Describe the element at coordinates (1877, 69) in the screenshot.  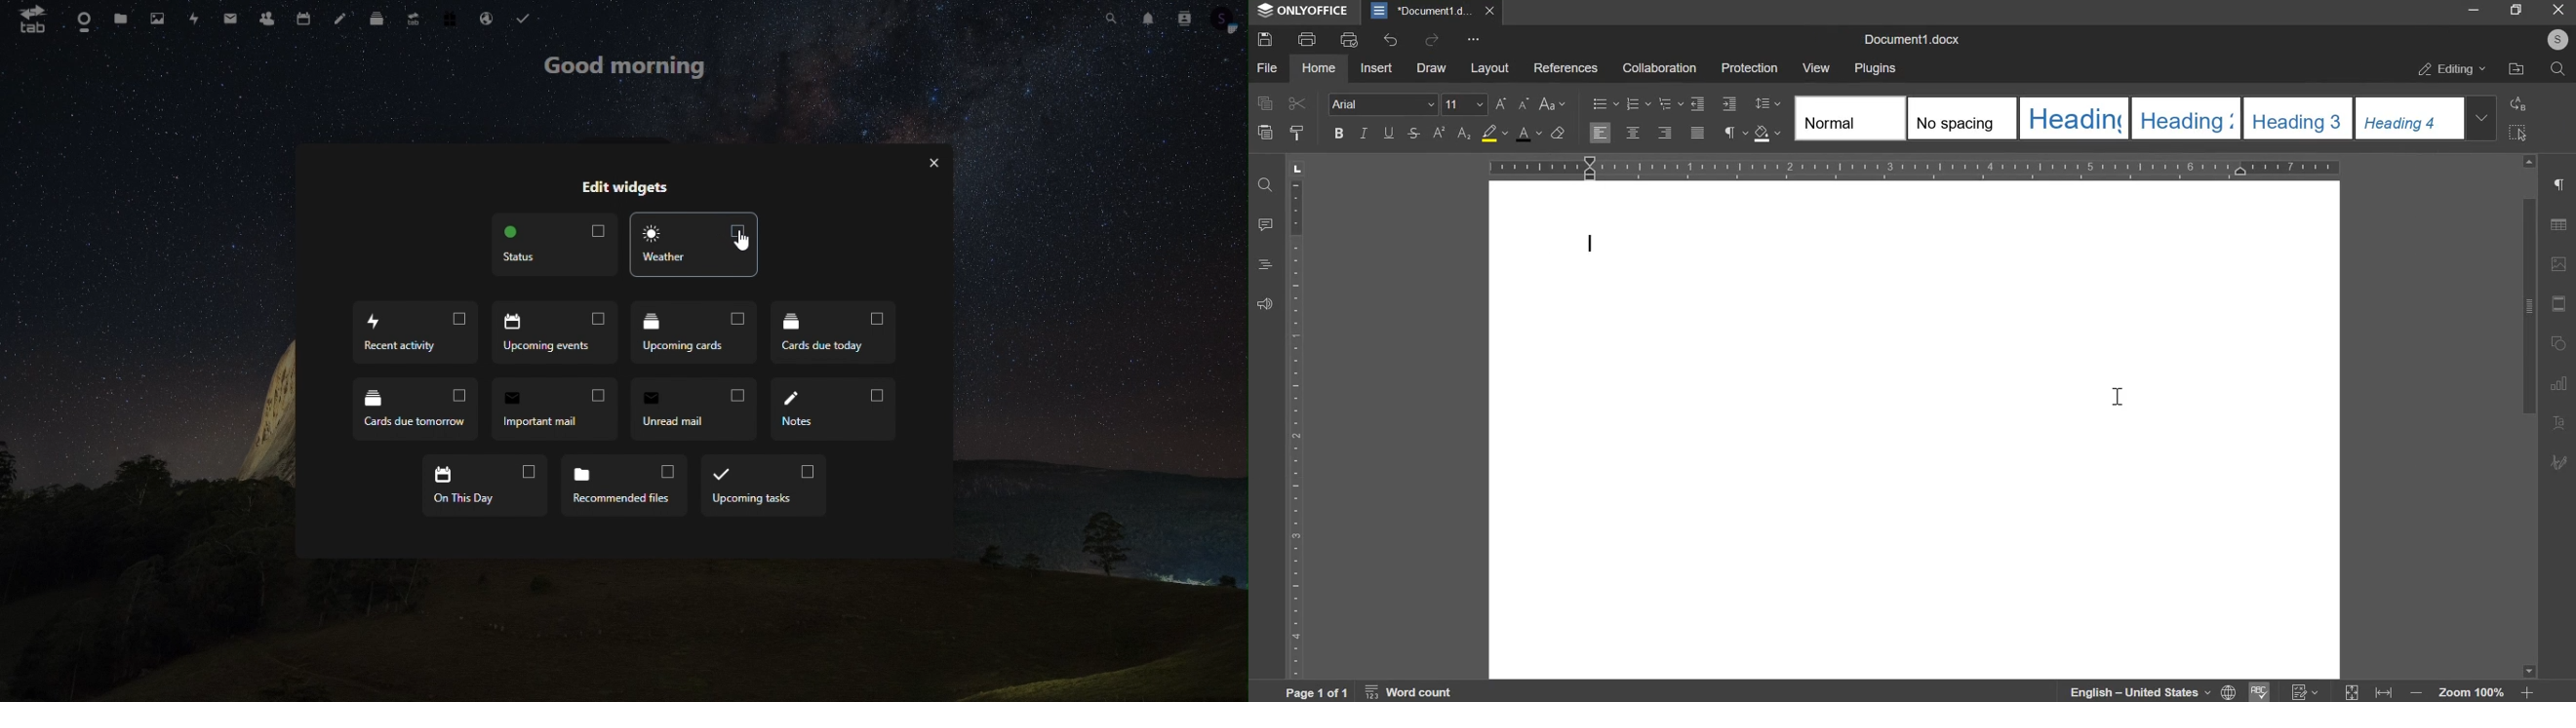
I see `plugins` at that location.